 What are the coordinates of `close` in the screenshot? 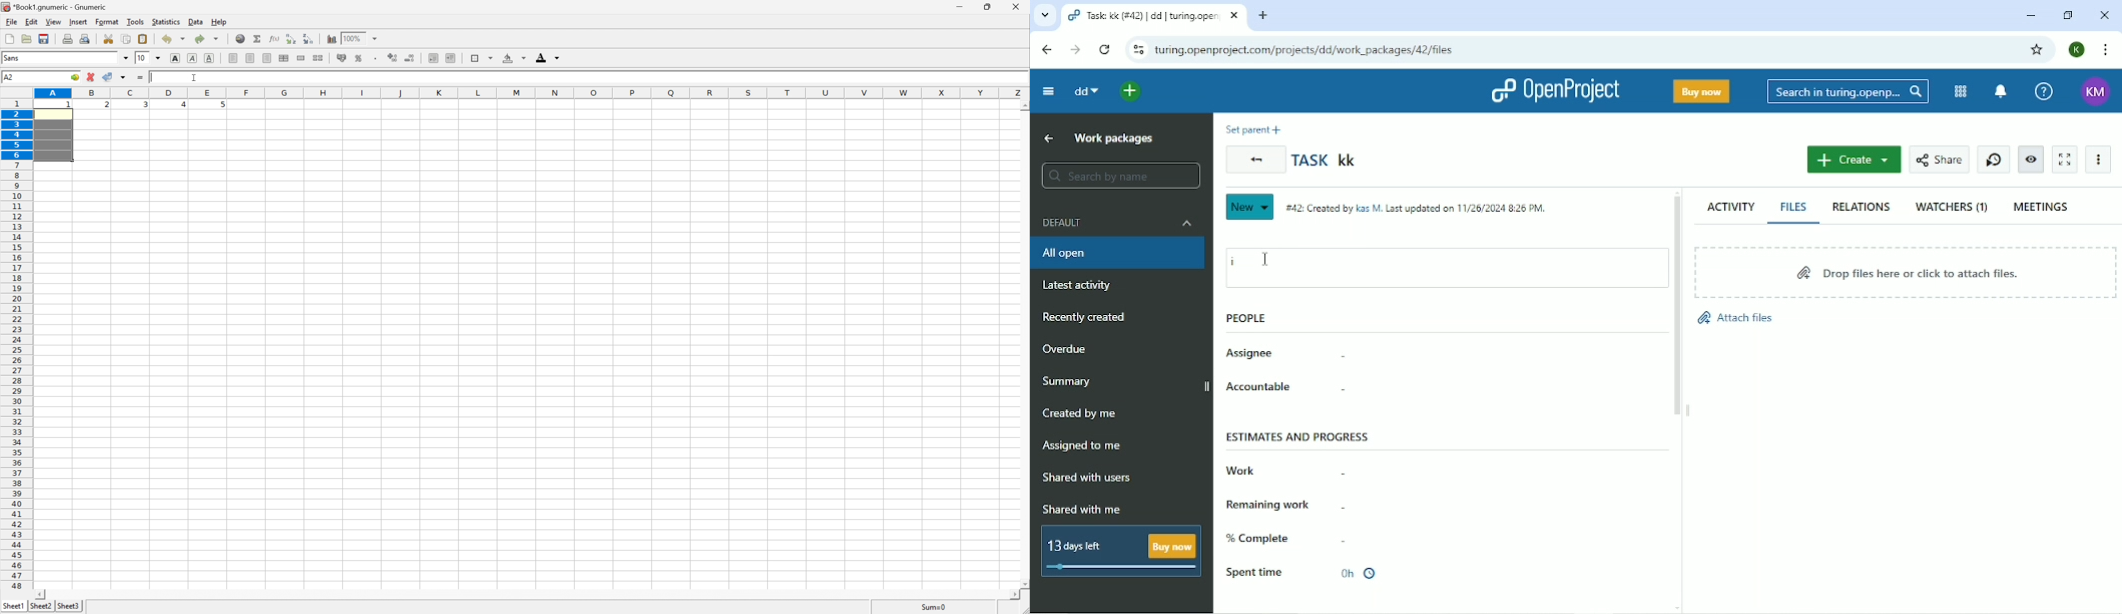 It's located at (1018, 8).